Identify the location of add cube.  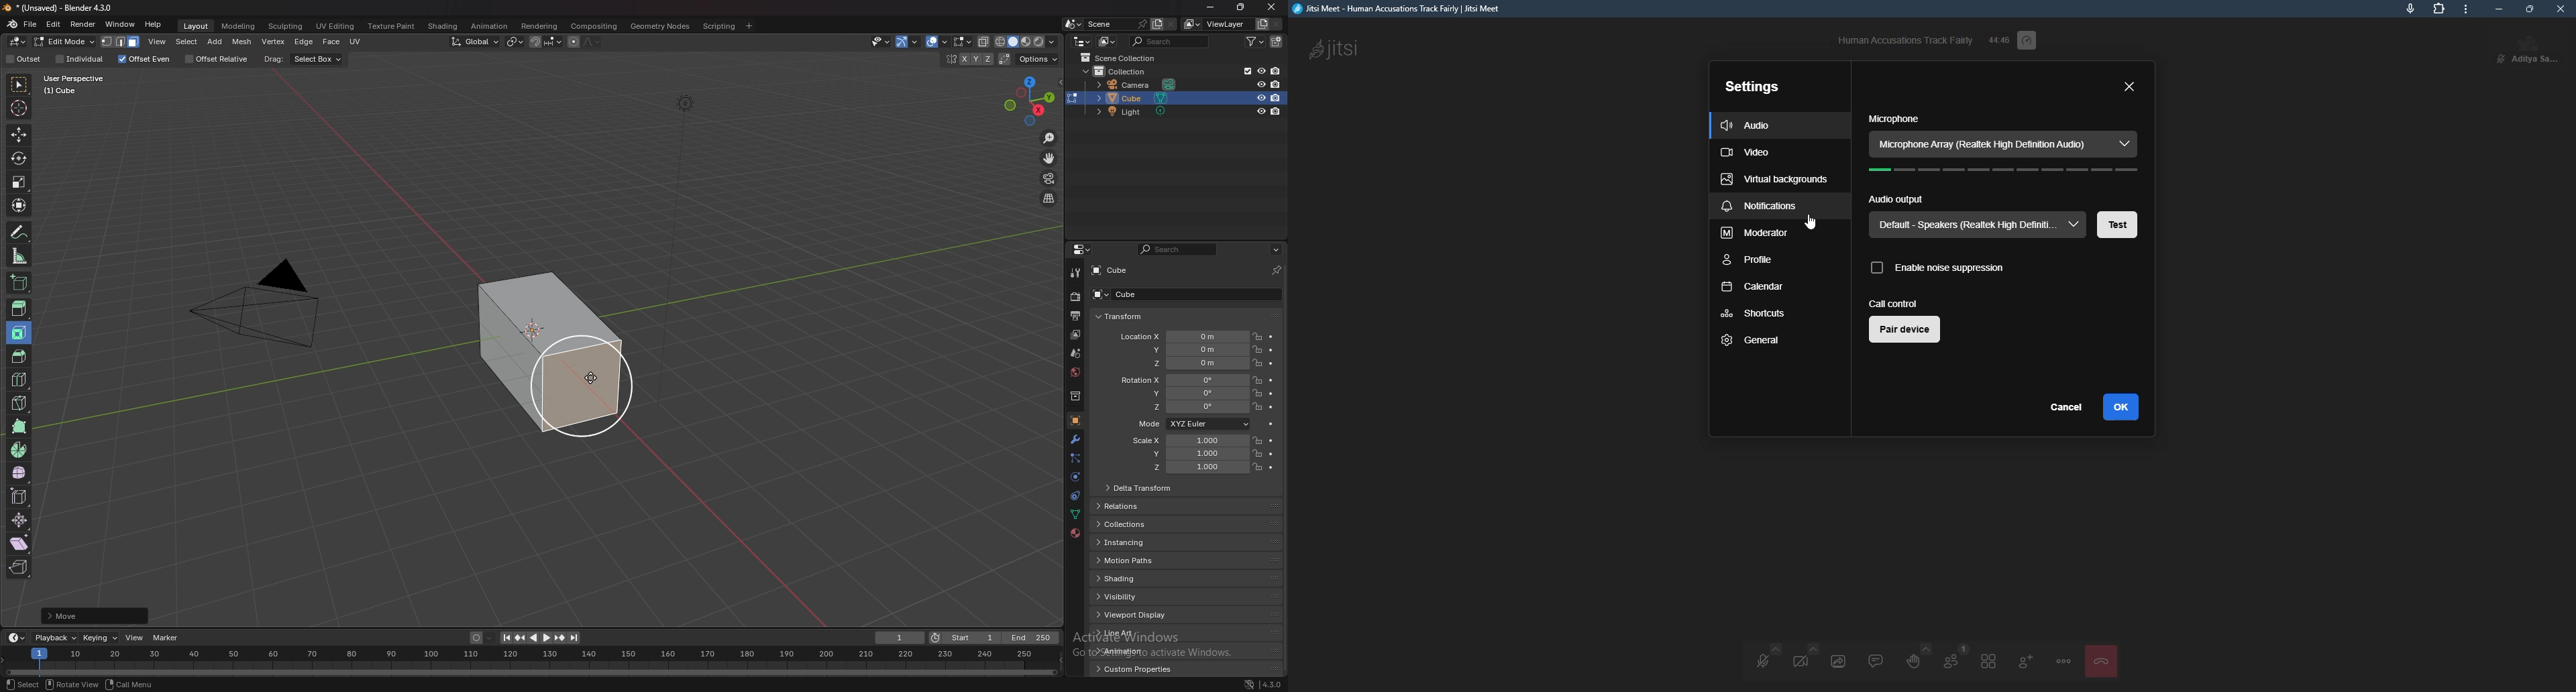
(19, 282).